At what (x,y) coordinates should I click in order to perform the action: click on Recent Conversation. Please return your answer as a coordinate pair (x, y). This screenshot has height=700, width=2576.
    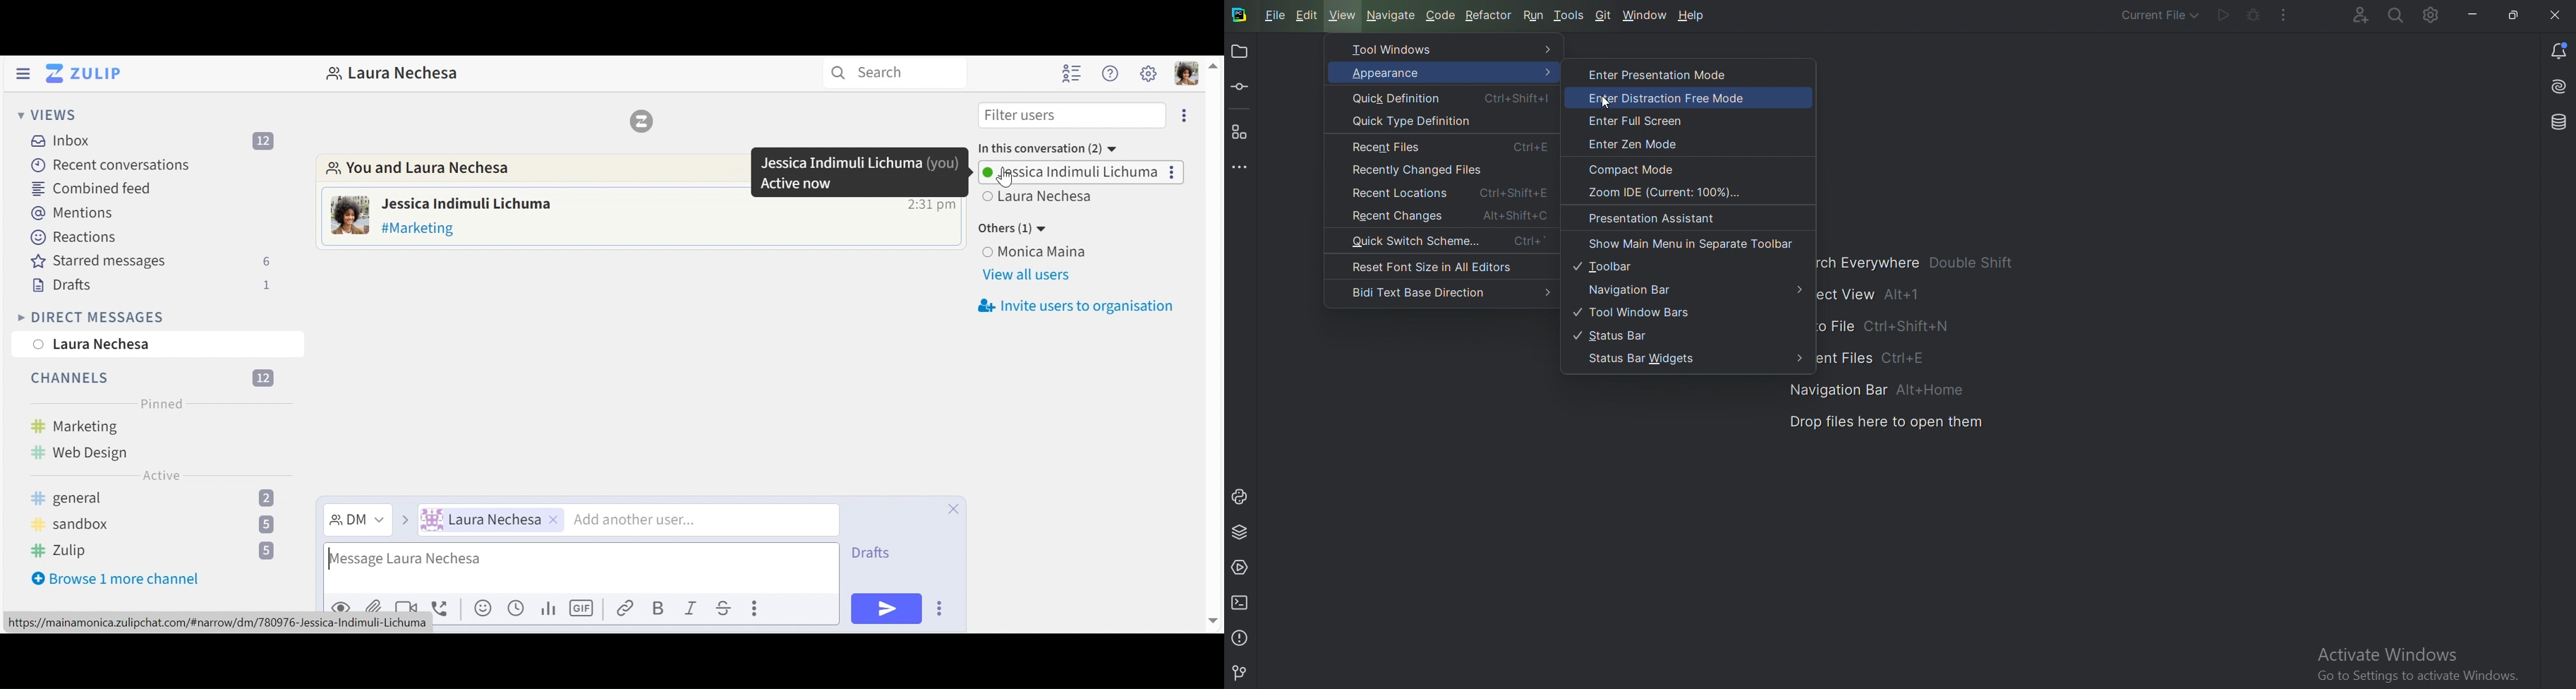
    Looking at the image, I should click on (113, 167).